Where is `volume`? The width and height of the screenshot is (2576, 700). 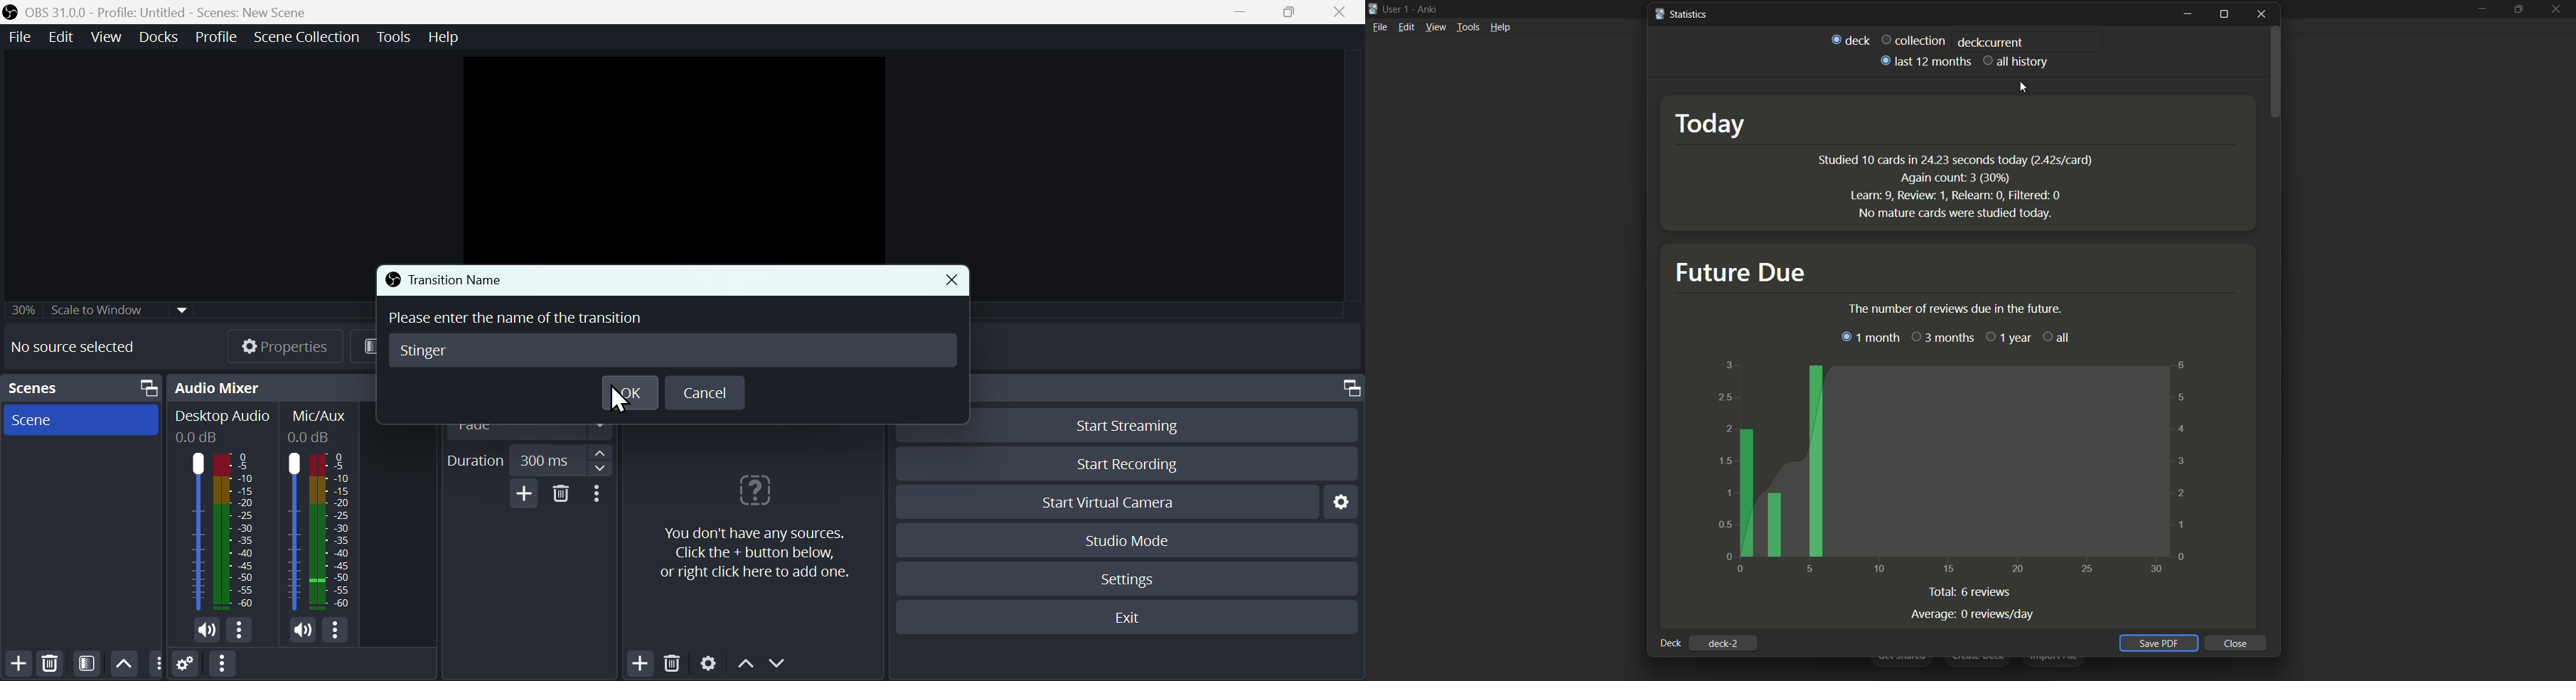
volume is located at coordinates (203, 631).